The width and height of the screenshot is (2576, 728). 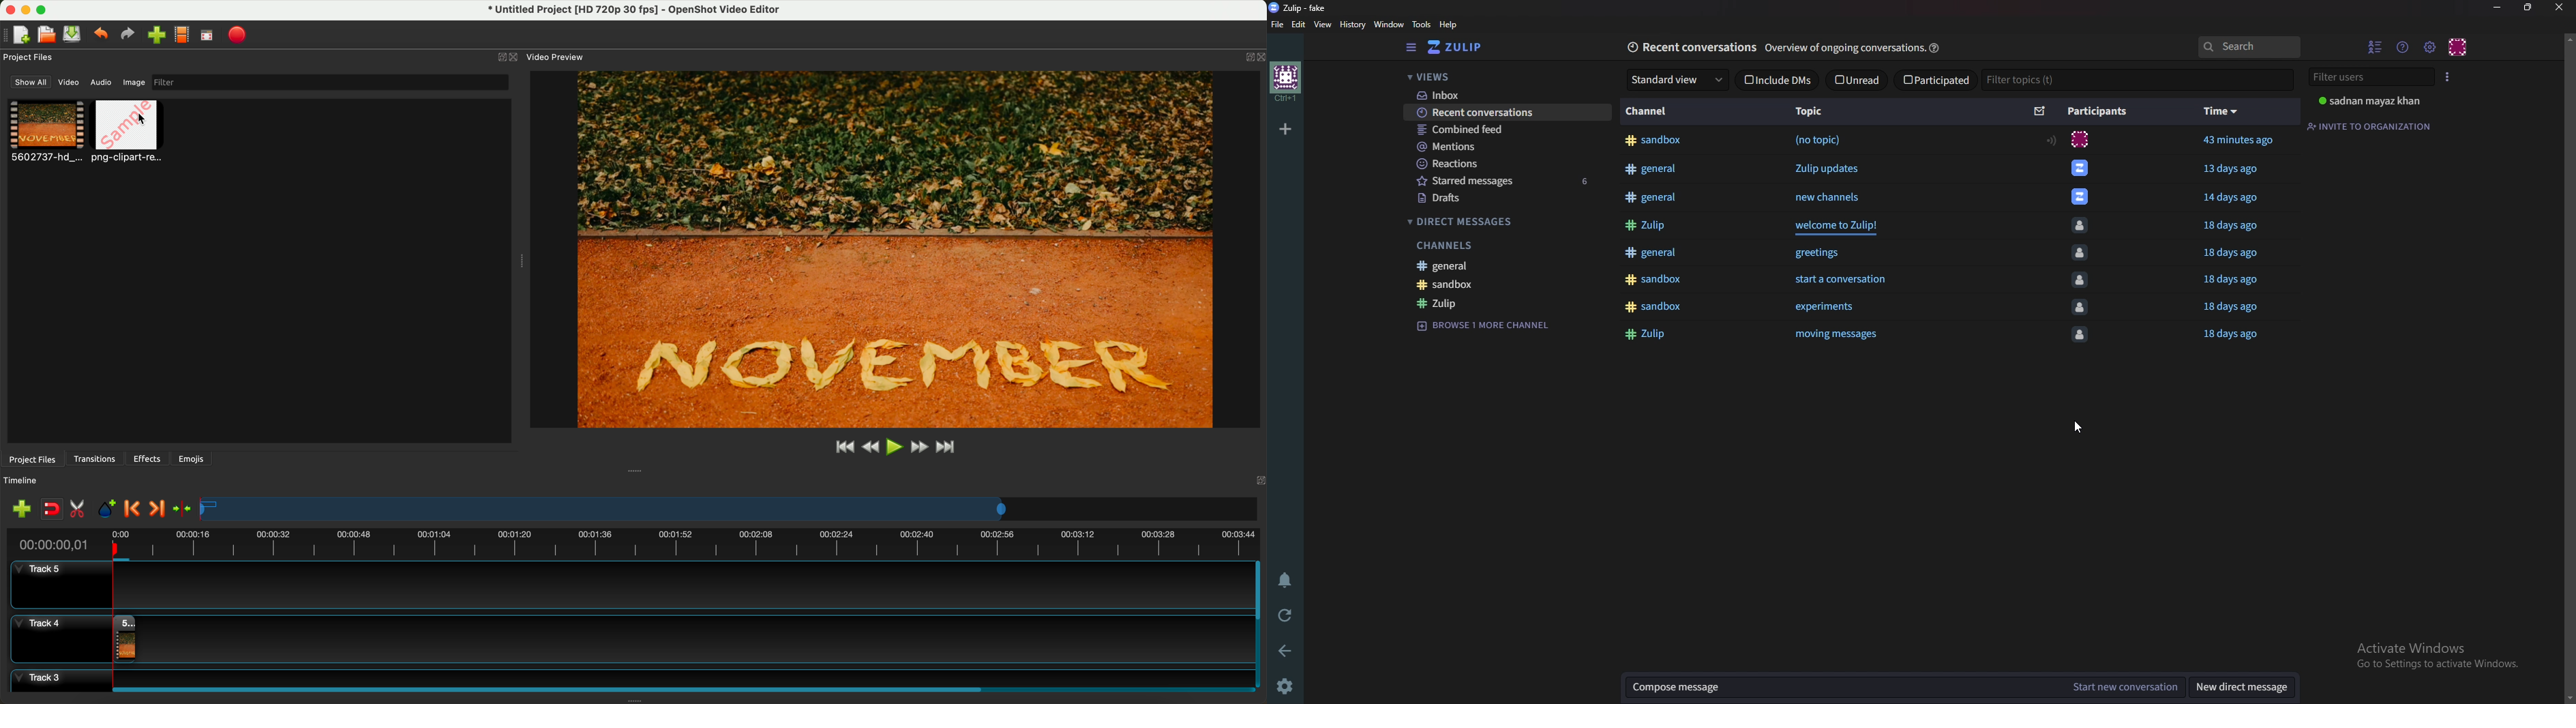 What do you see at coordinates (1934, 80) in the screenshot?
I see `Participated` at bounding box center [1934, 80].